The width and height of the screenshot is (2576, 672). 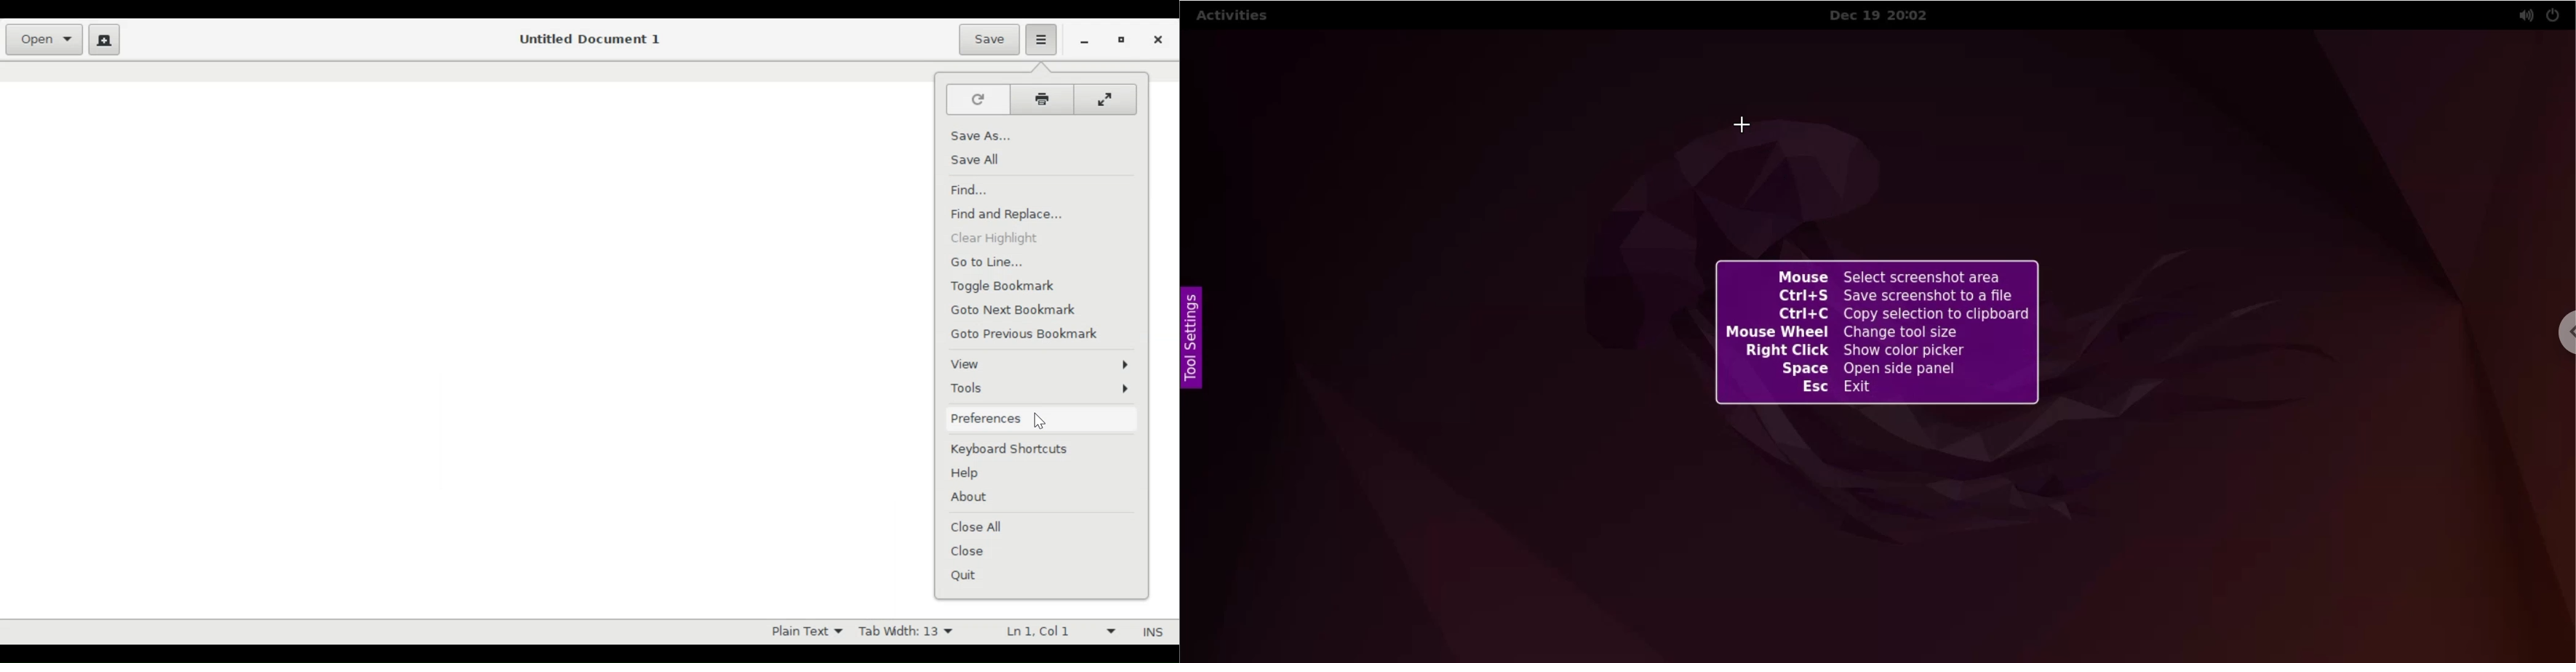 What do you see at coordinates (1040, 364) in the screenshot?
I see `View` at bounding box center [1040, 364].